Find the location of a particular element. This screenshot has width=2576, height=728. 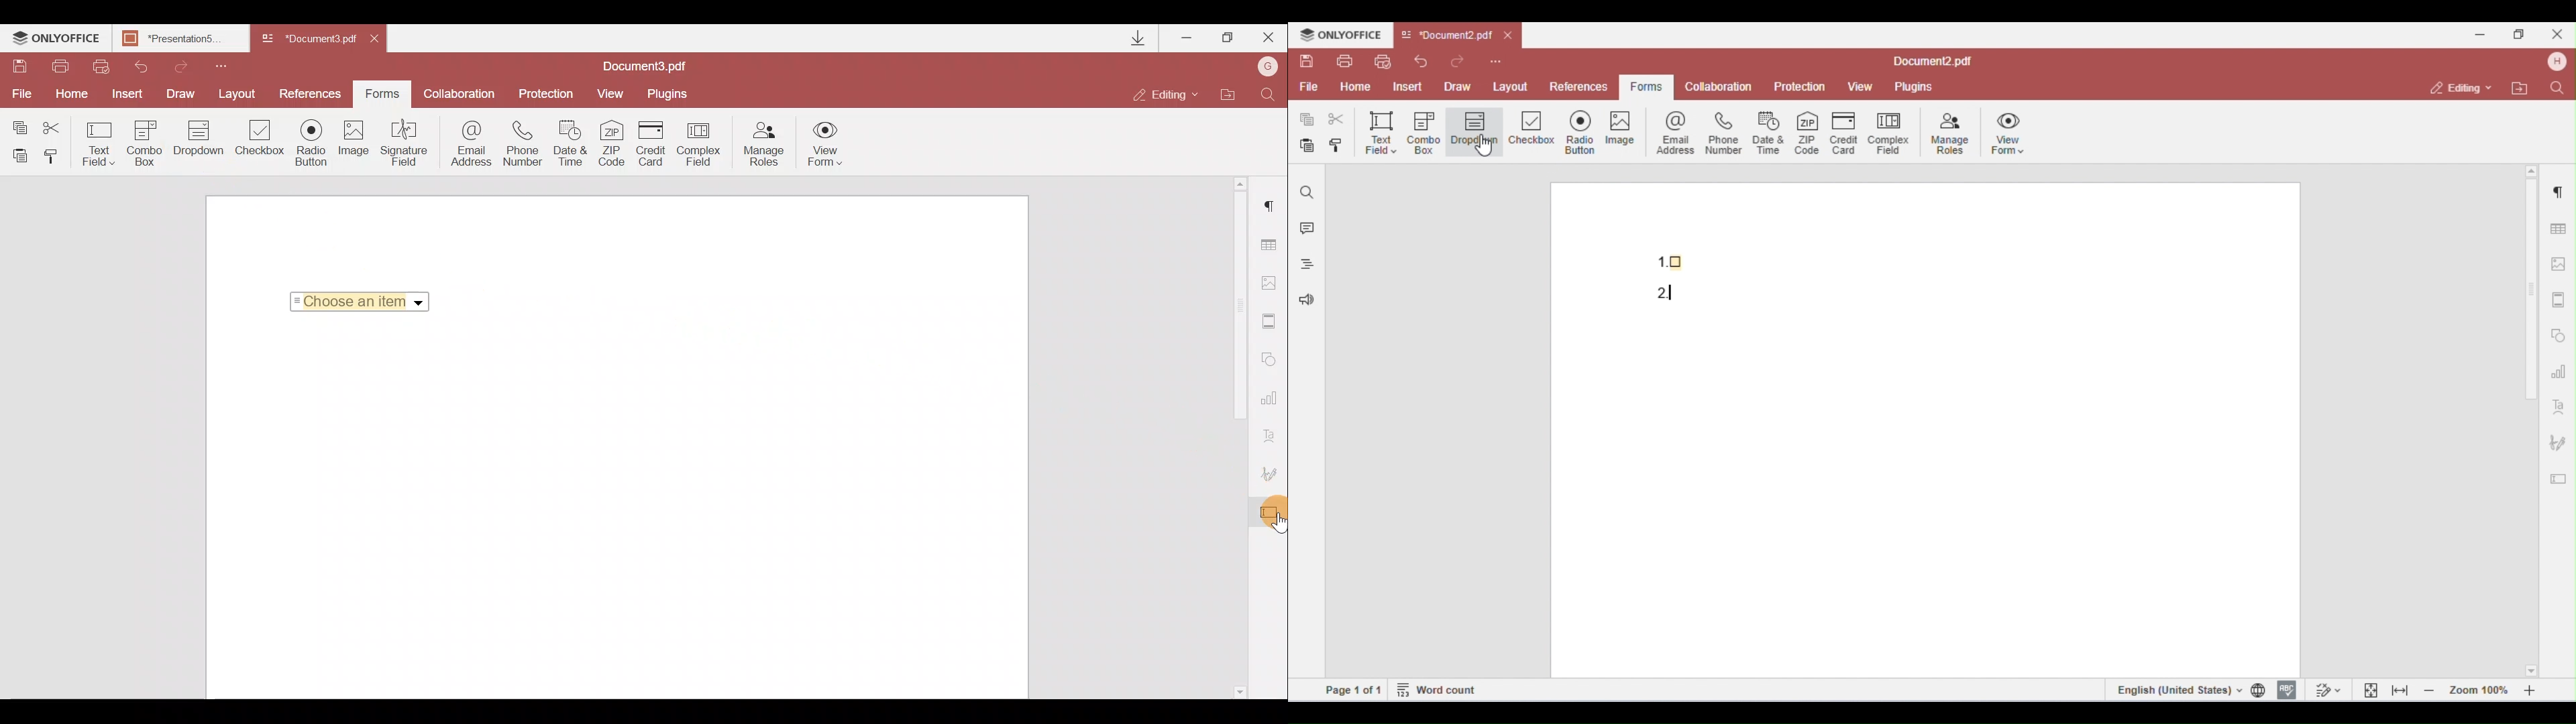

Manage roles is located at coordinates (764, 144).